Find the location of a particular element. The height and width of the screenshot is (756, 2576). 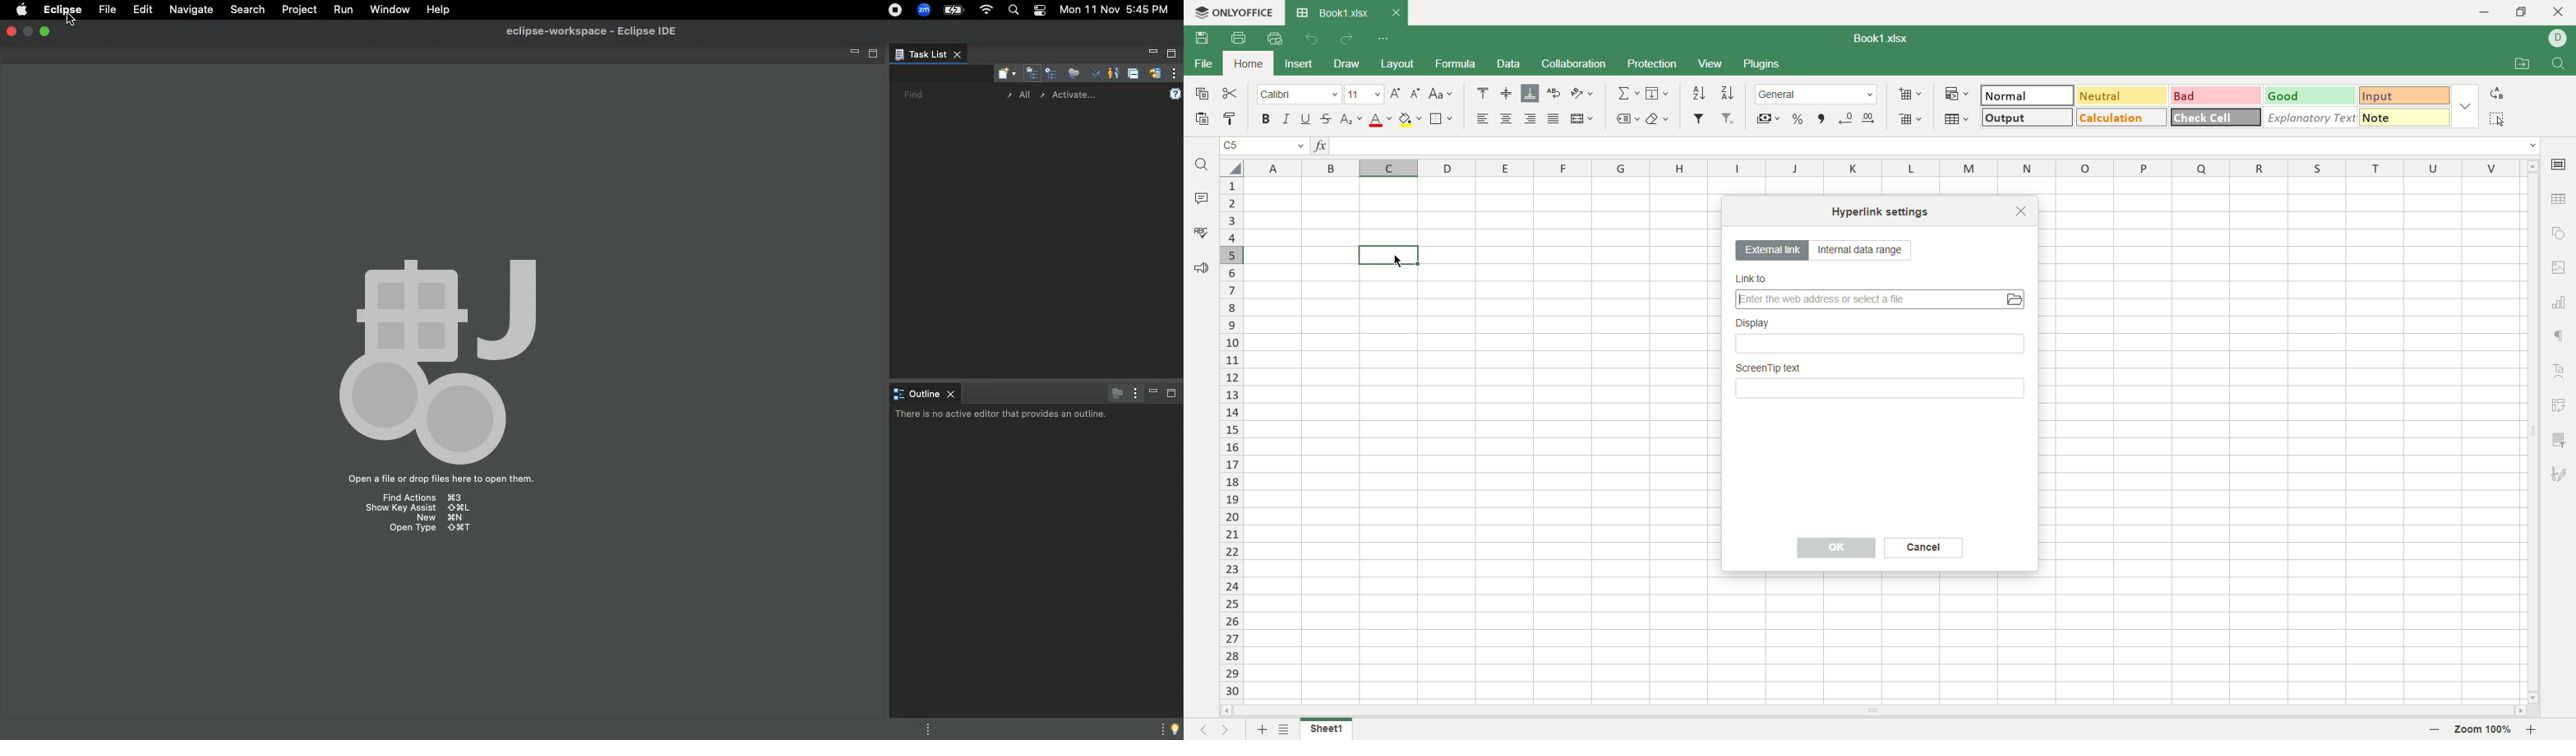

quick access toolbar is located at coordinates (1385, 40).